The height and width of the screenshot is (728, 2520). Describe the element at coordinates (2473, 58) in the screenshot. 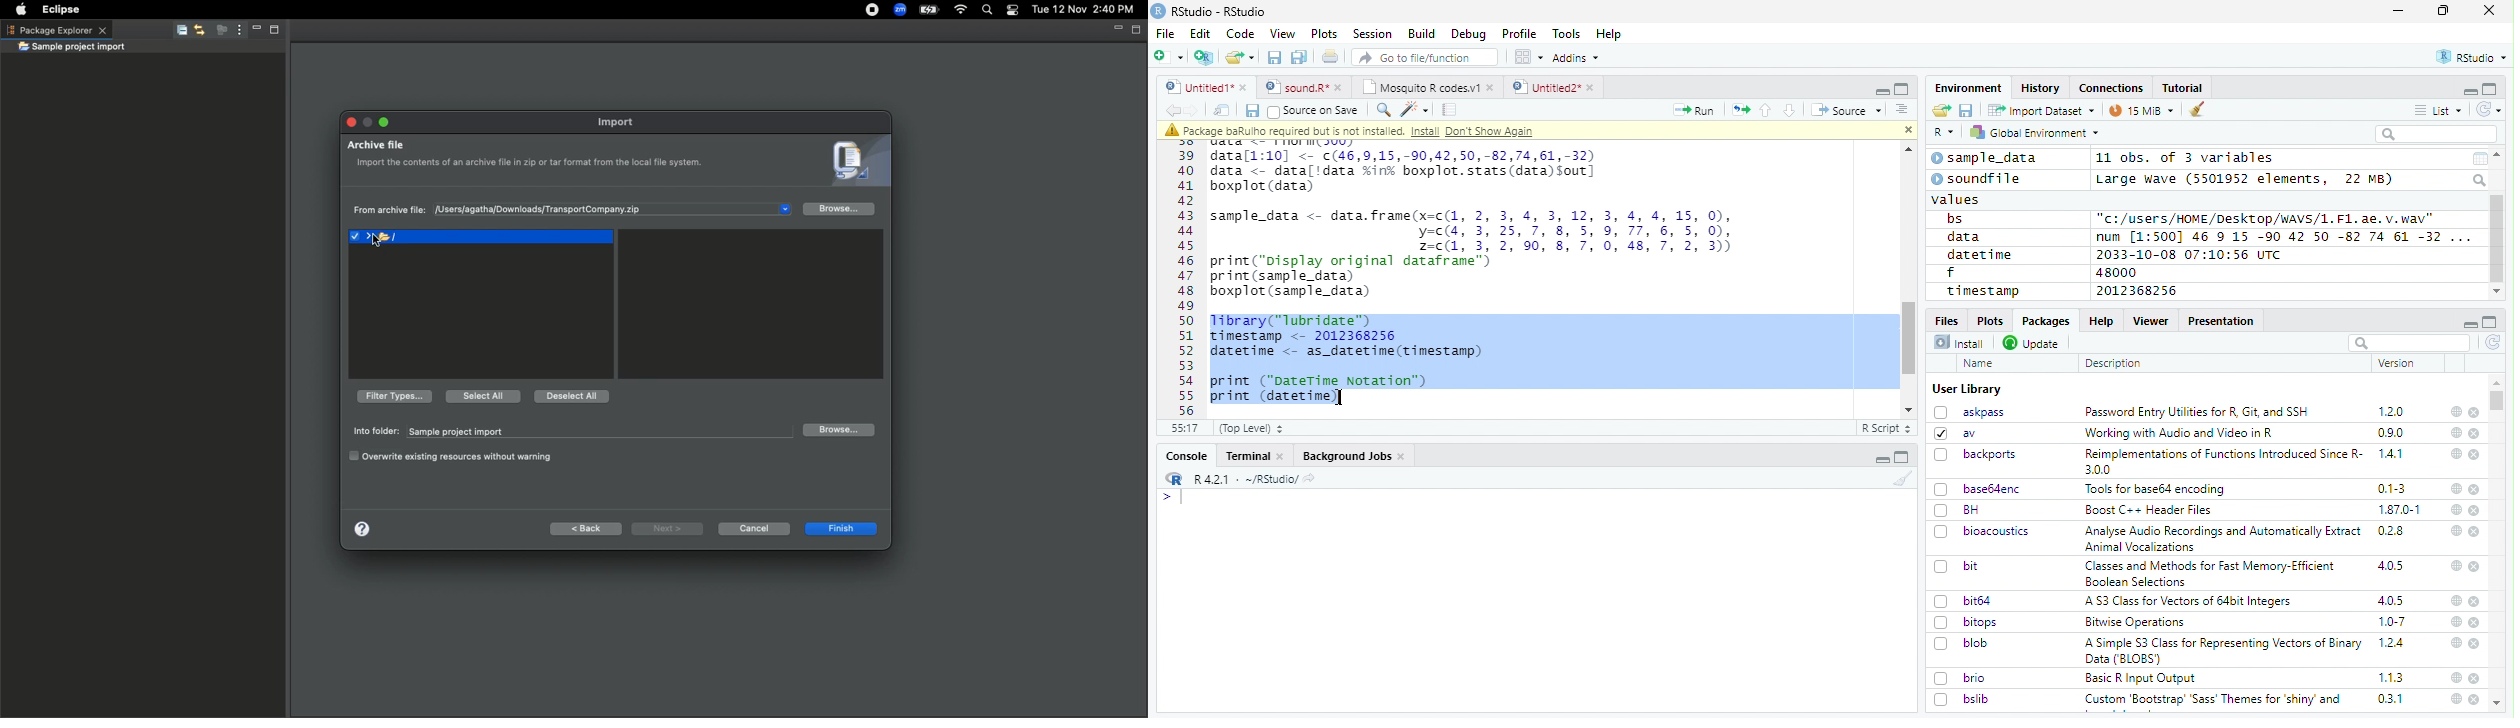

I see `RStudio` at that location.